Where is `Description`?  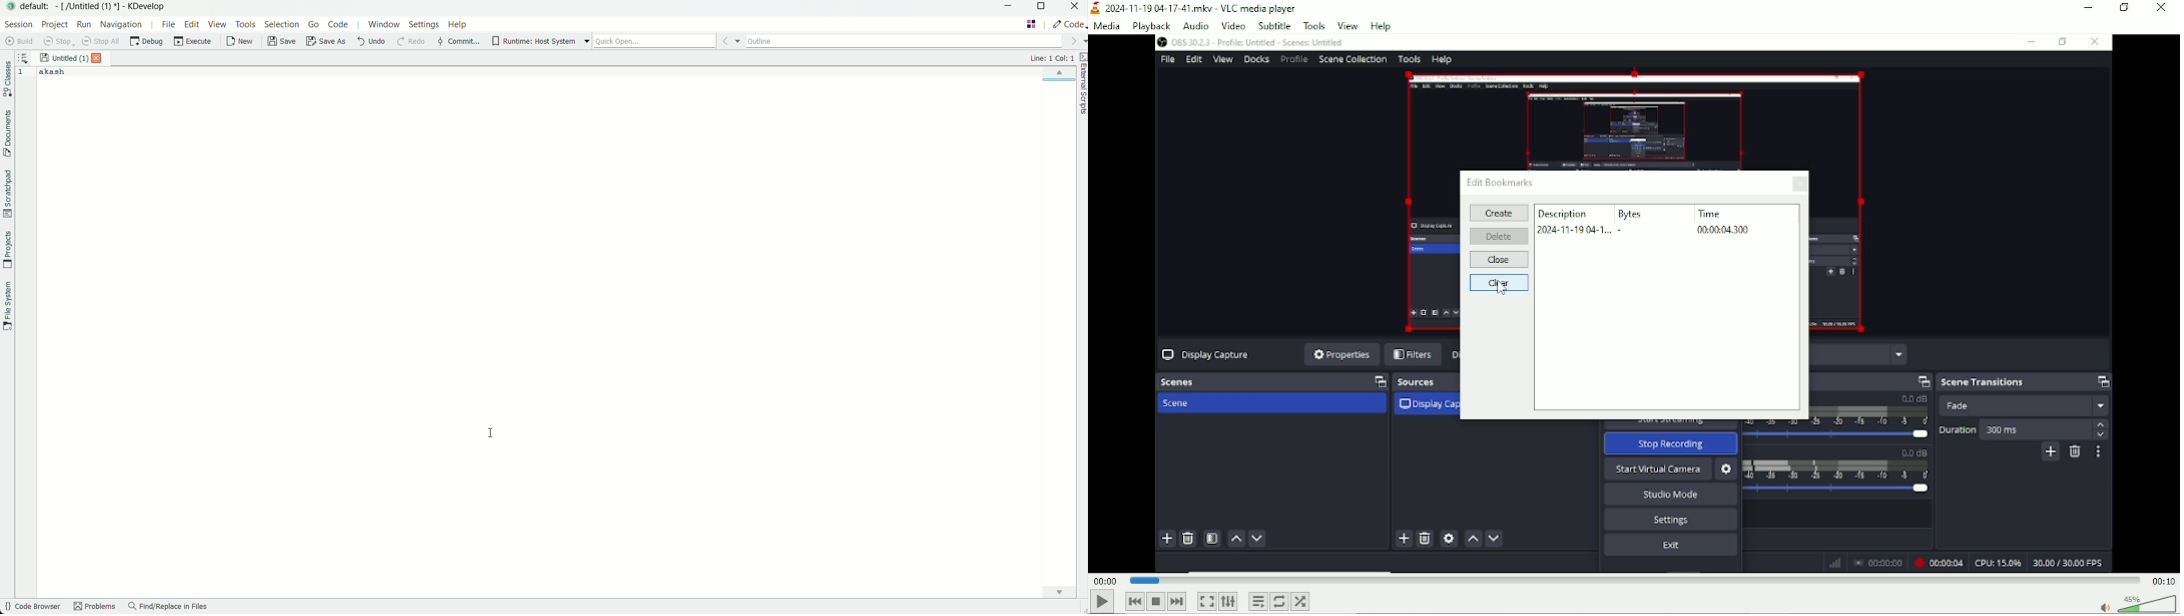 Description is located at coordinates (1572, 221).